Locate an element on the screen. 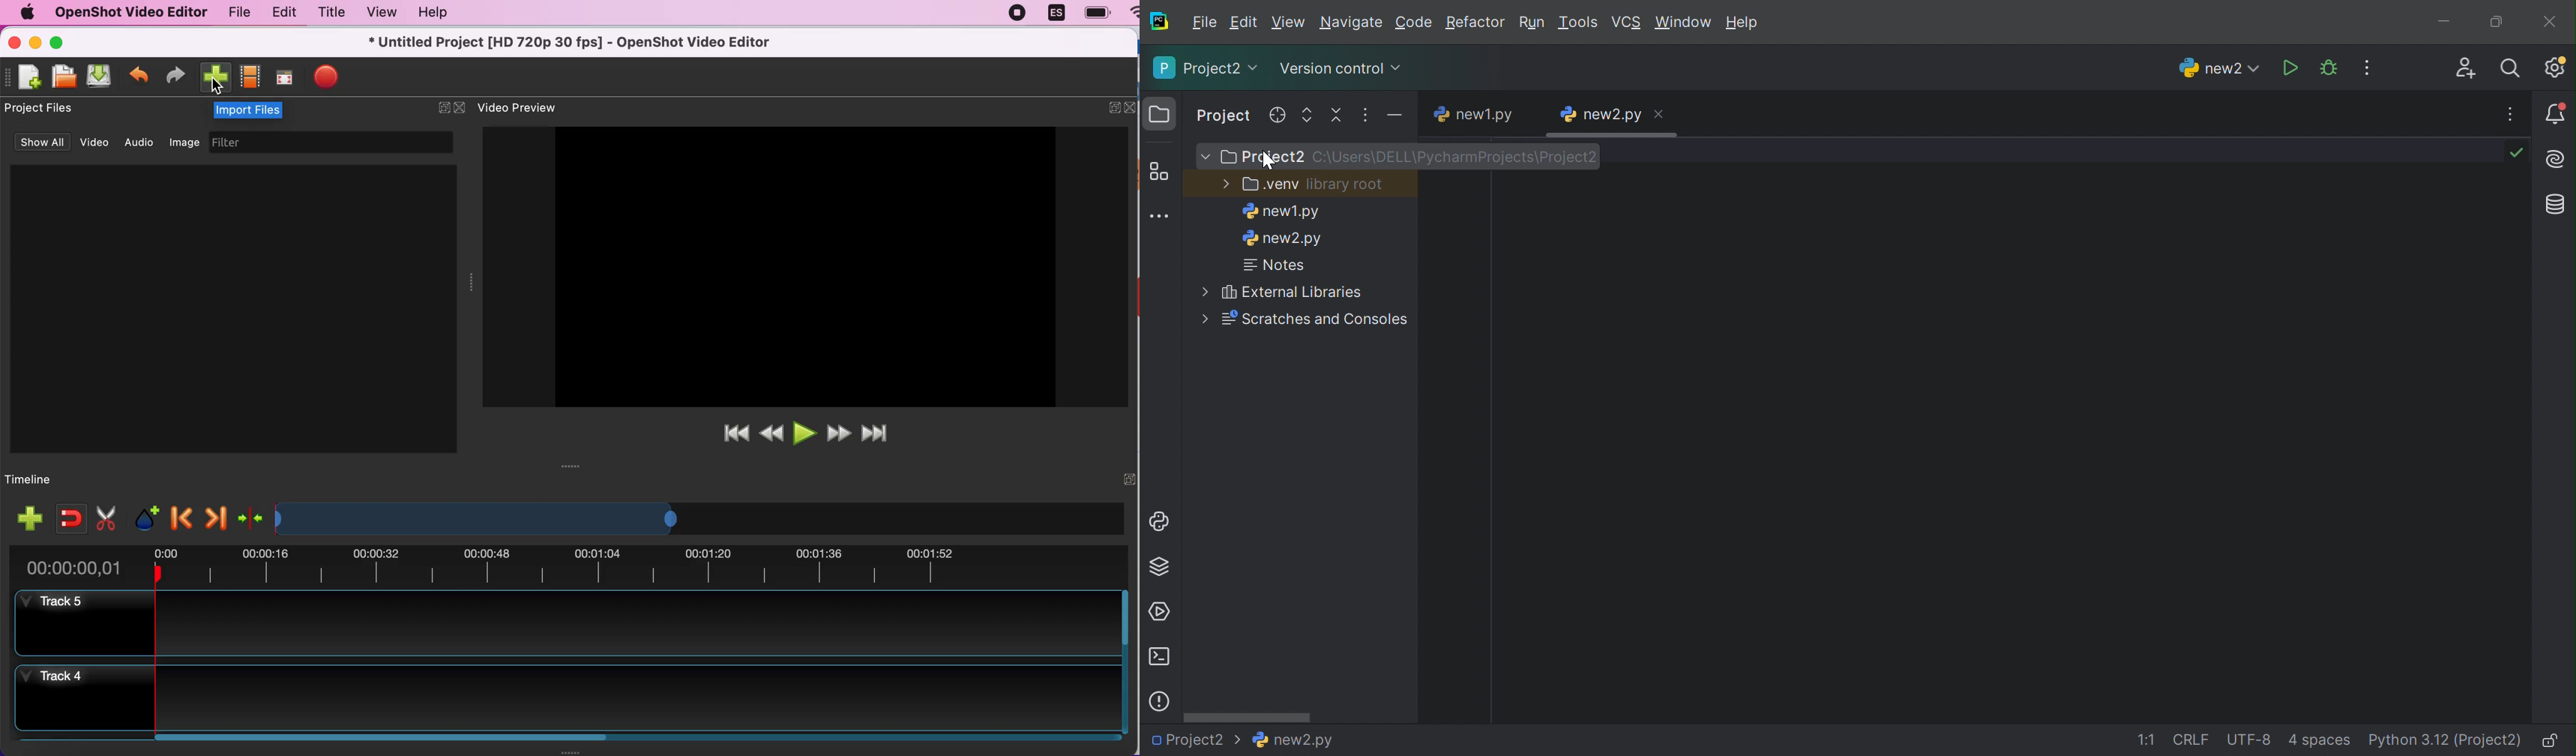 The width and height of the screenshot is (2576, 756). project files is located at coordinates (40, 107).